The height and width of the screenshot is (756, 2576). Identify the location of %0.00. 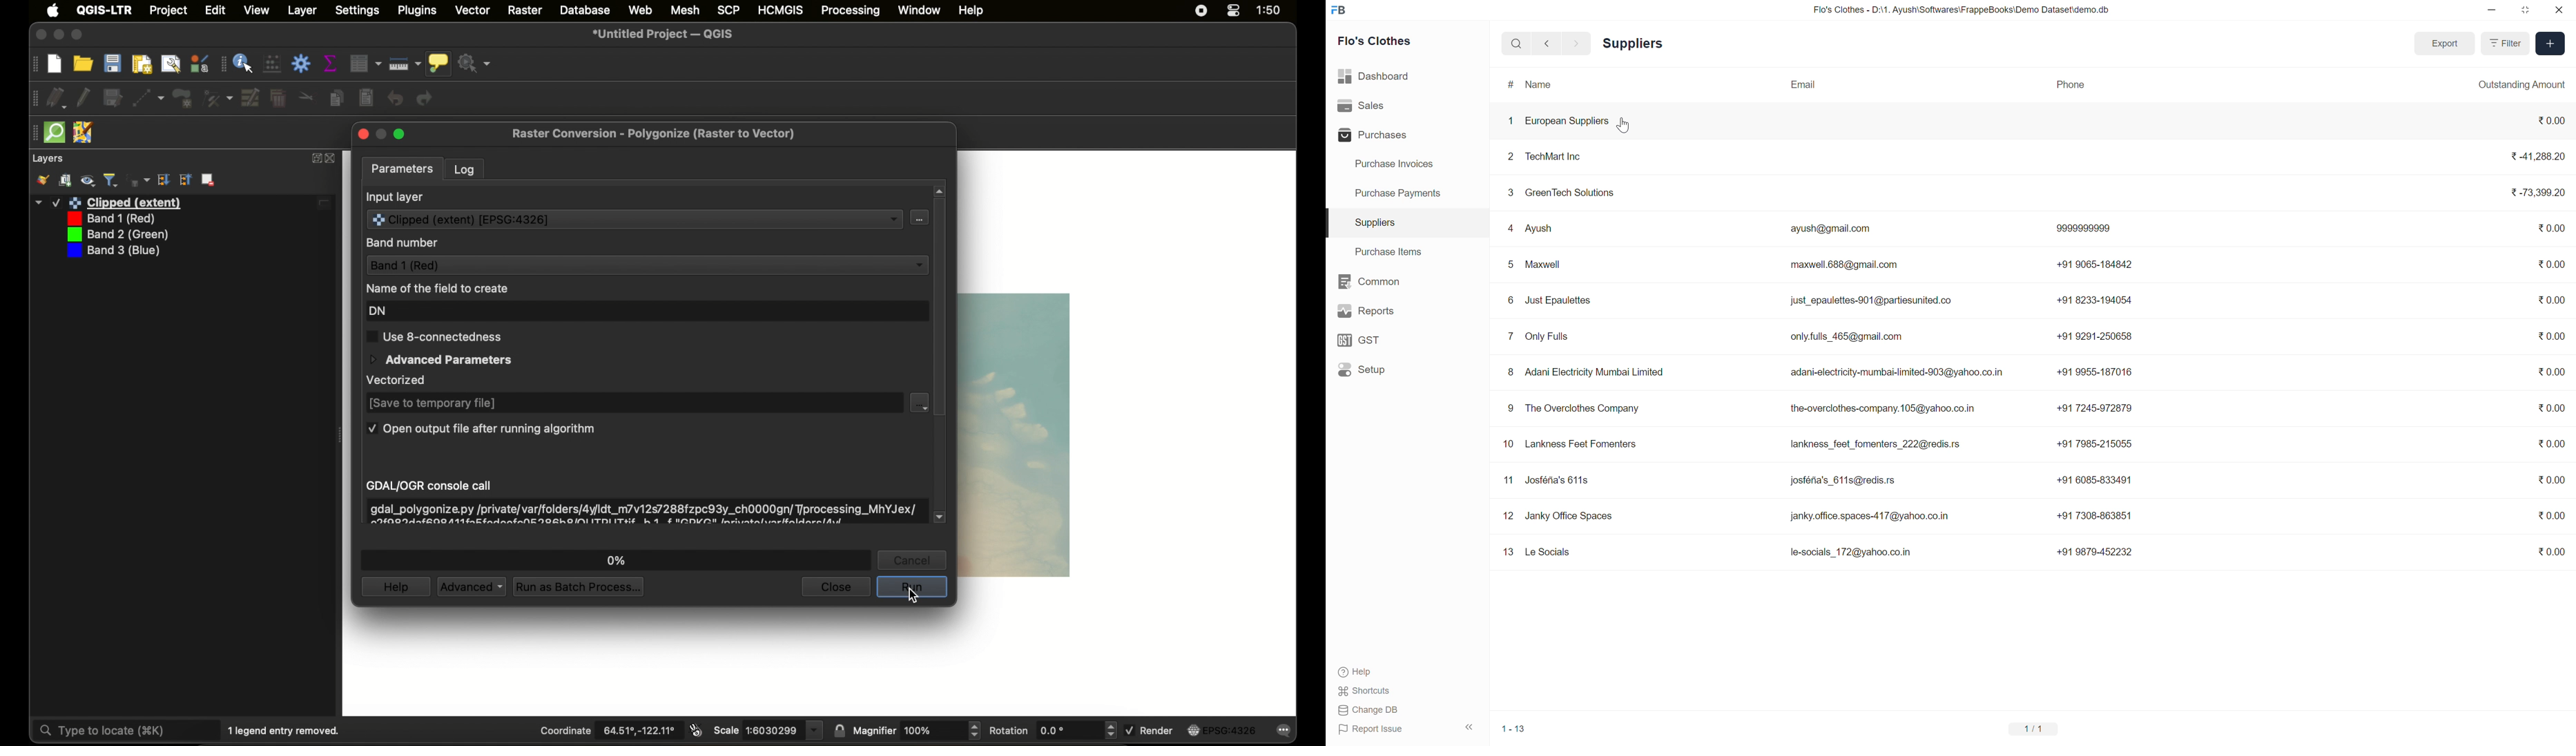
(2541, 442).